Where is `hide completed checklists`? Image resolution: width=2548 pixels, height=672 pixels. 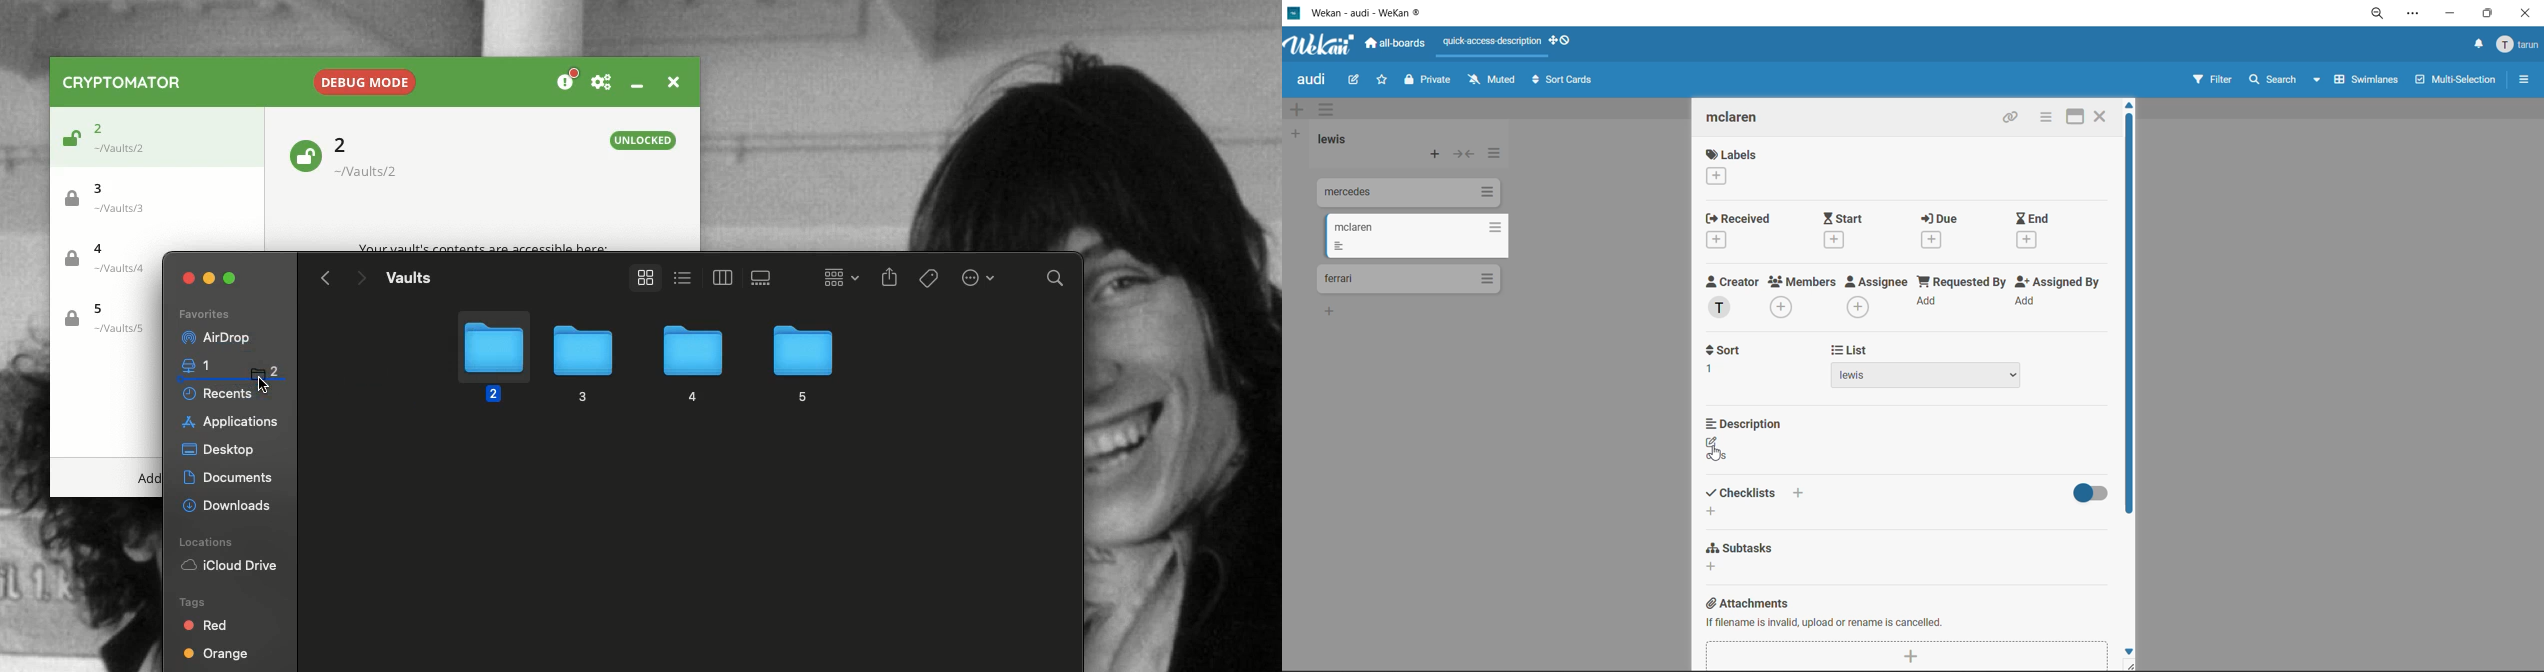
hide completed checklists is located at coordinates (2085, 493).